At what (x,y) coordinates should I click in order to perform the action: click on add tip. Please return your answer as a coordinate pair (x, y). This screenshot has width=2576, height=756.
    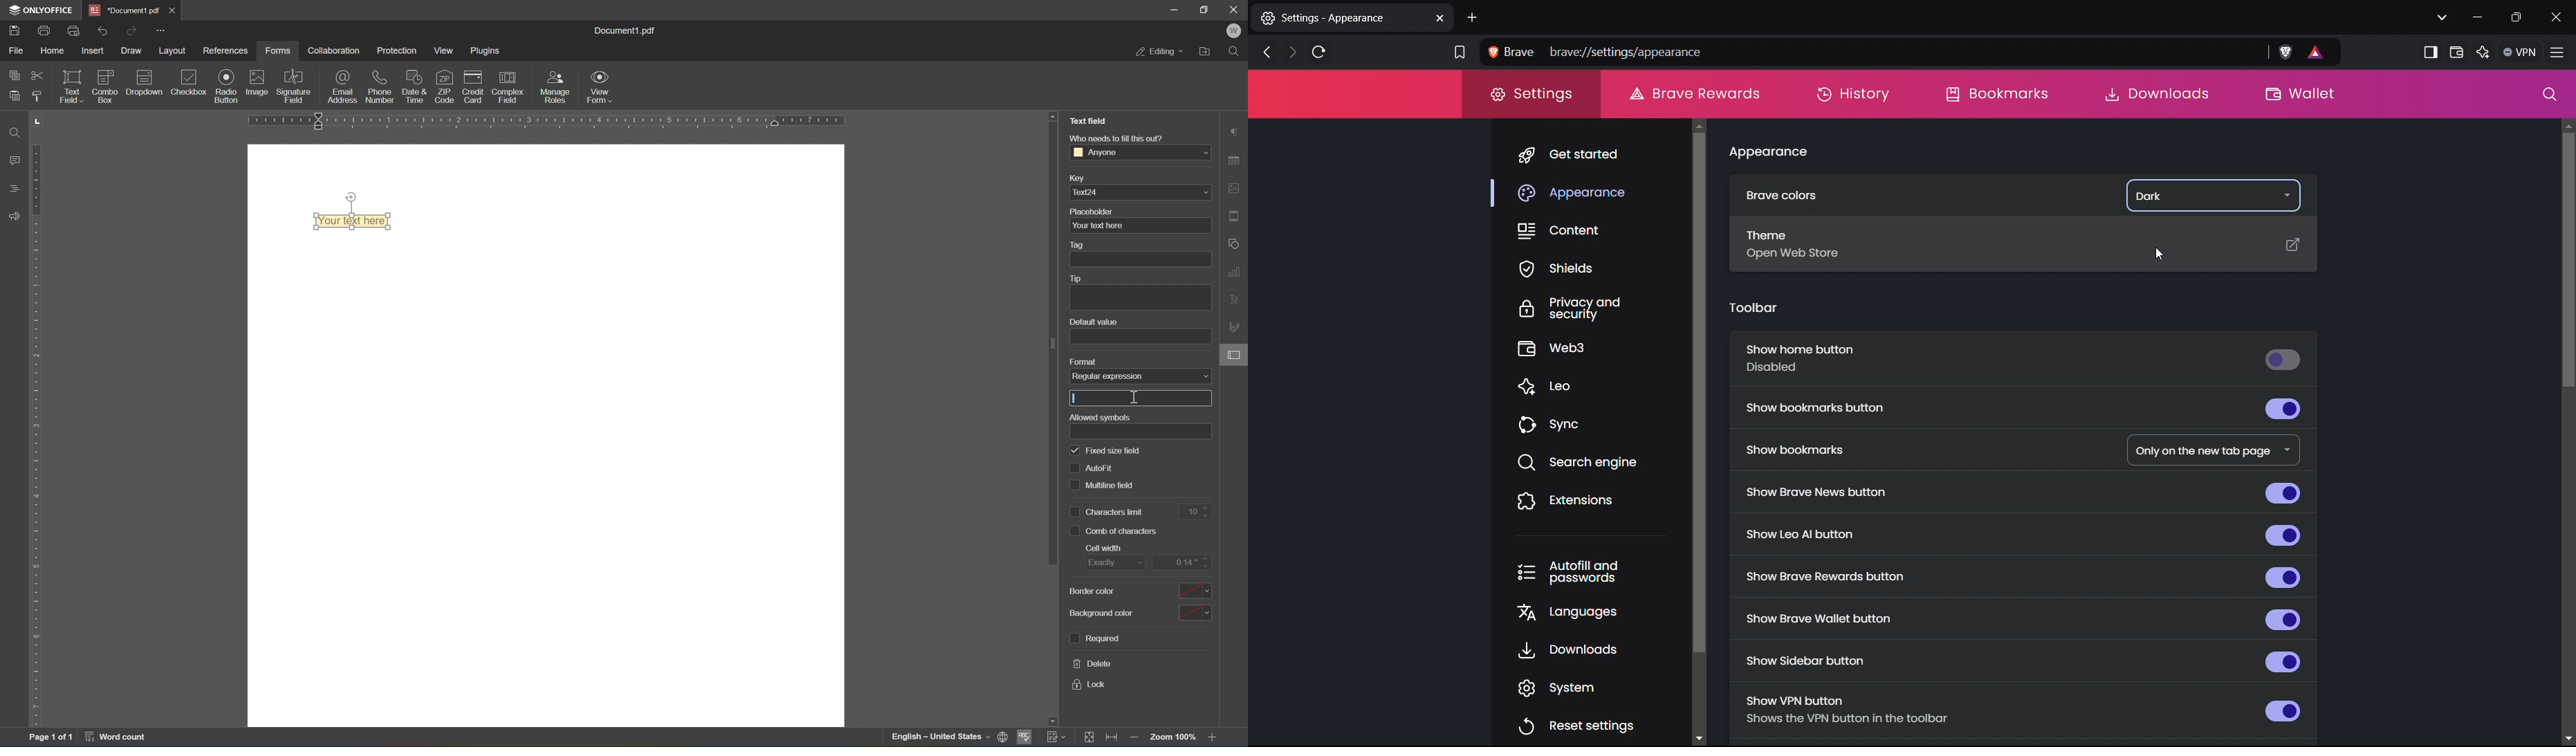
    Looking at the image, I should click on (1140, 298).